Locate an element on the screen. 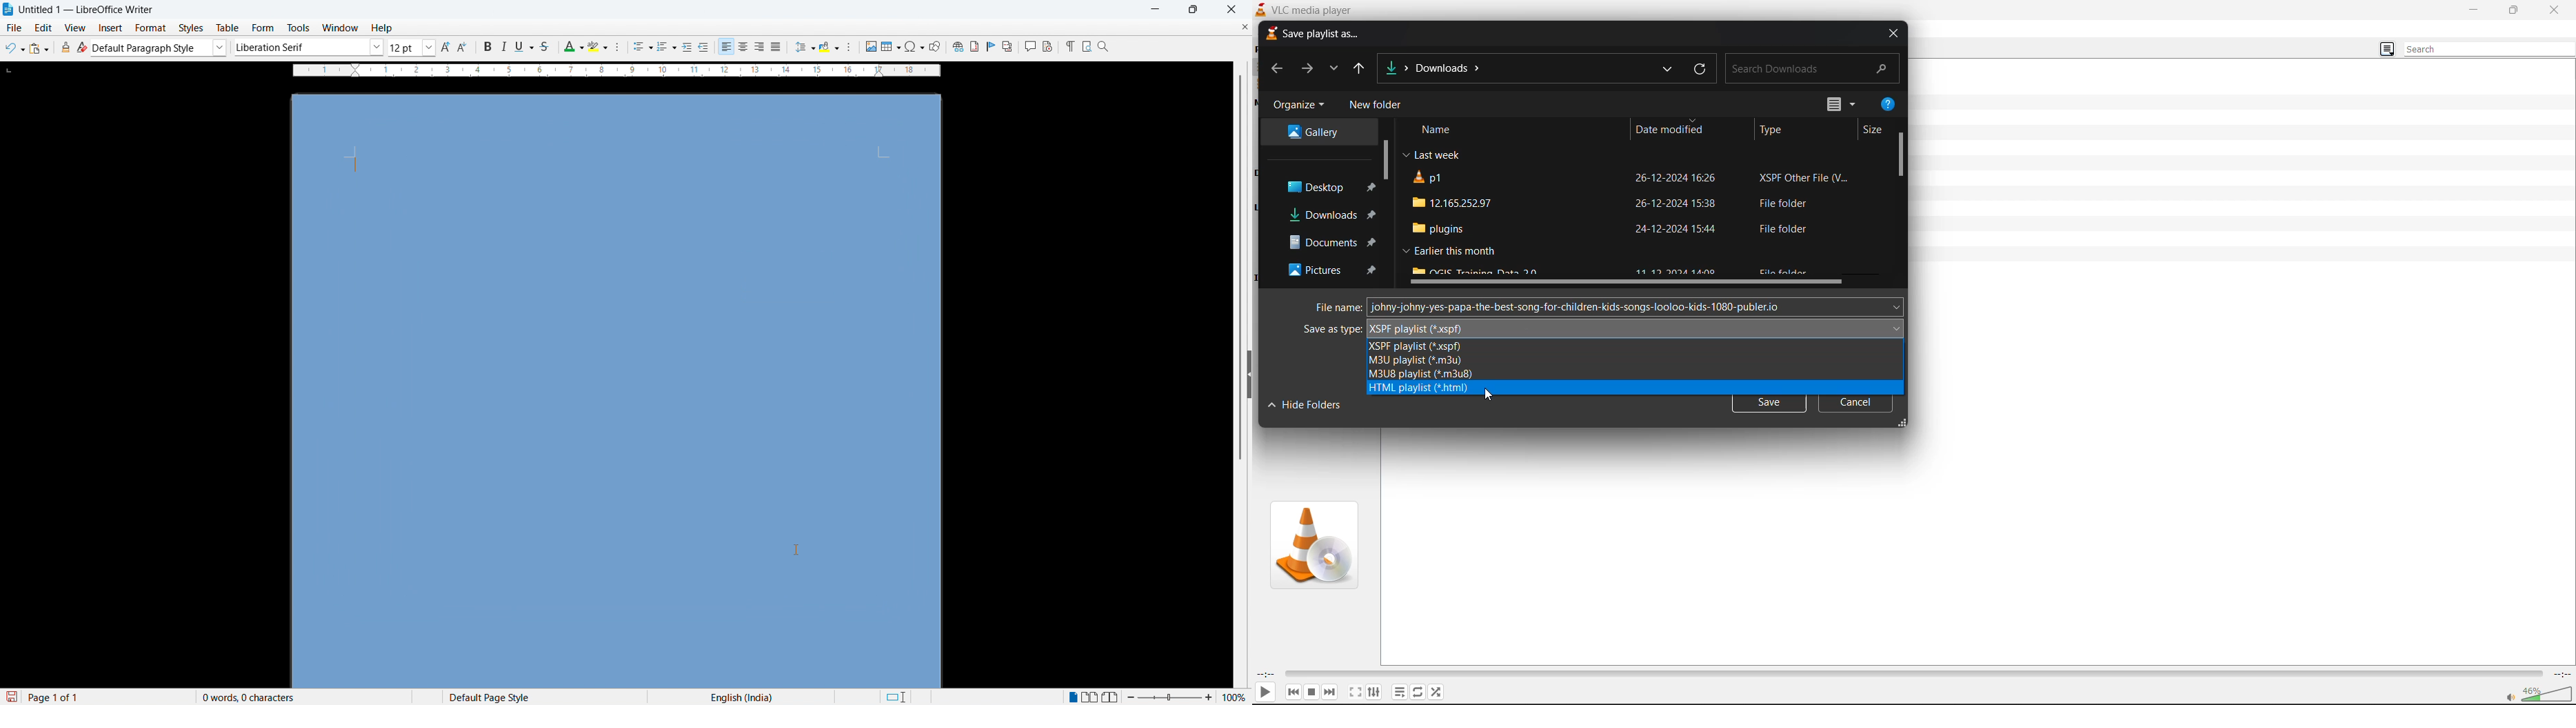  Strike through  is located at coordinates (544, 46).